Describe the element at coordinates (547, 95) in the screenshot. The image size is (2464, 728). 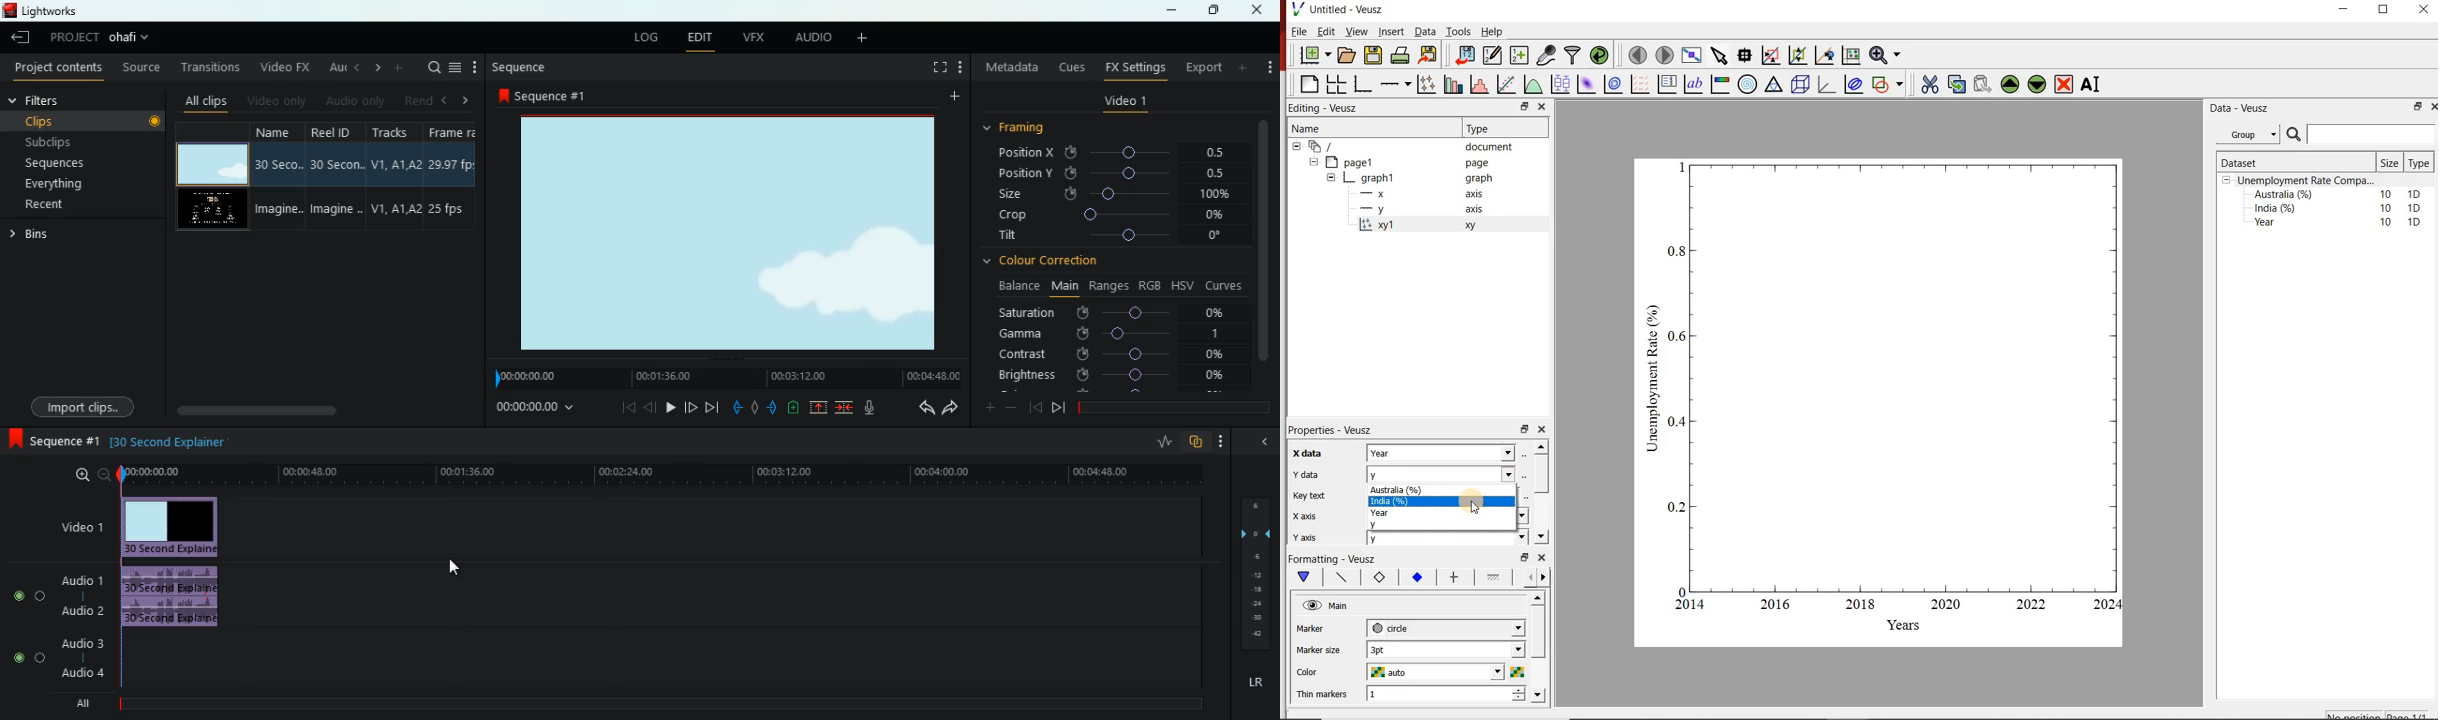
I see `sequence #1` at that location.